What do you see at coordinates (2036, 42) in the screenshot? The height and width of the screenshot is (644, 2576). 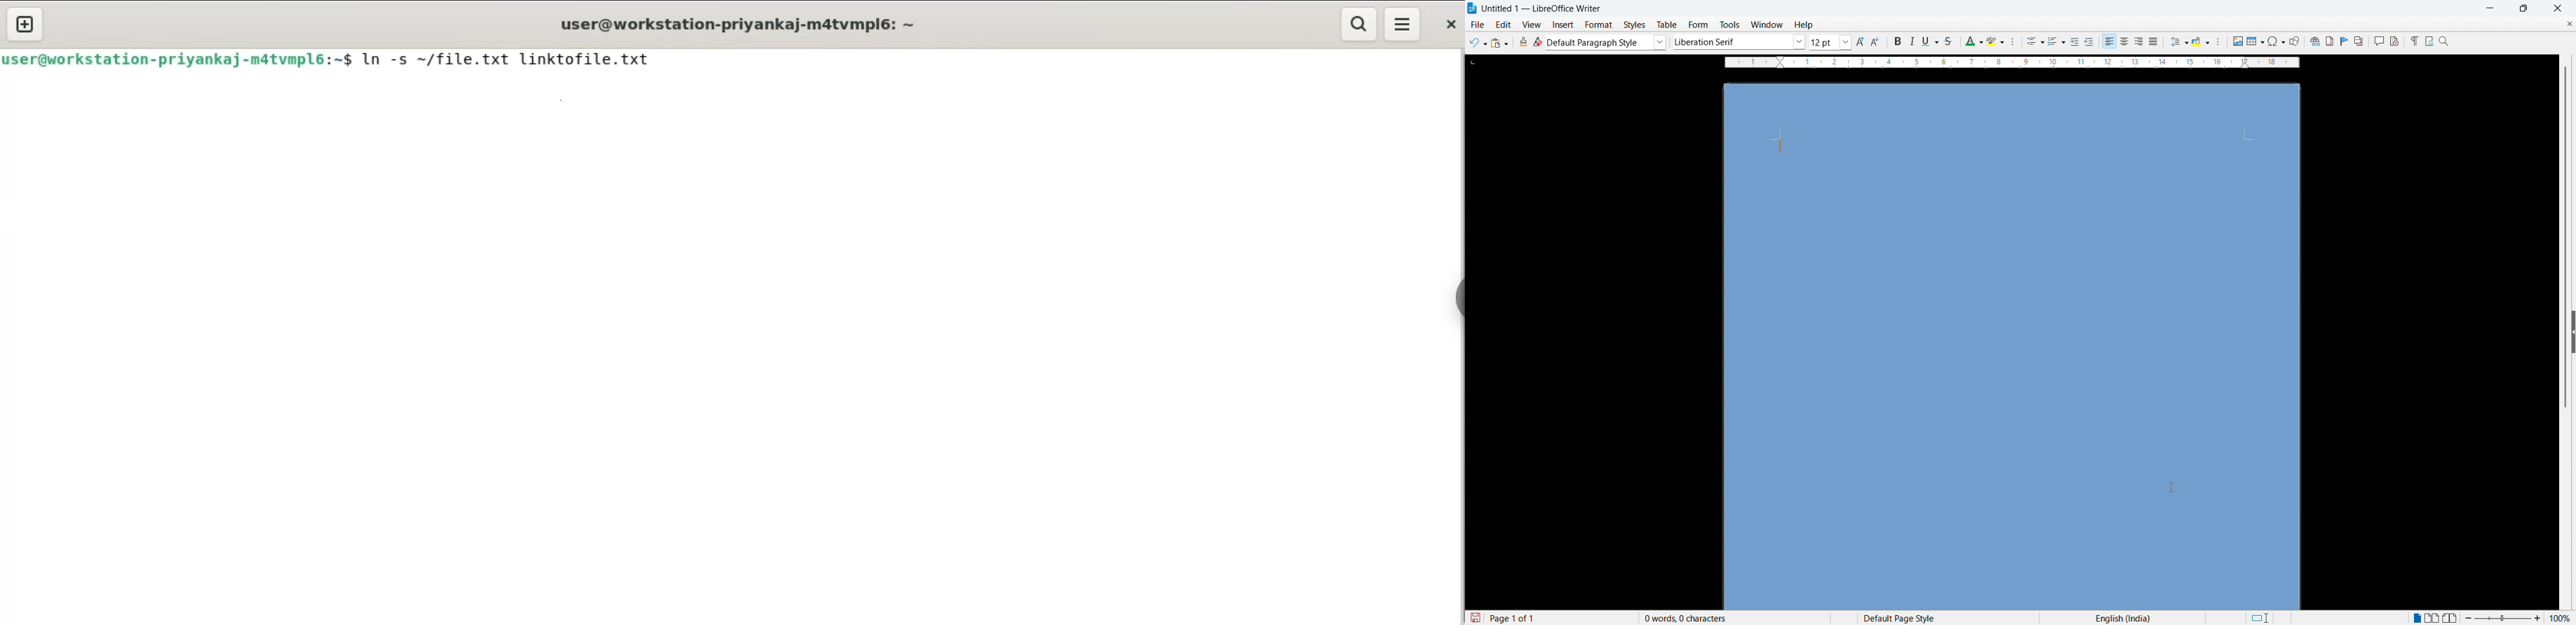 I see `Insert bulleted list ` at bounding box center [2036, 42].